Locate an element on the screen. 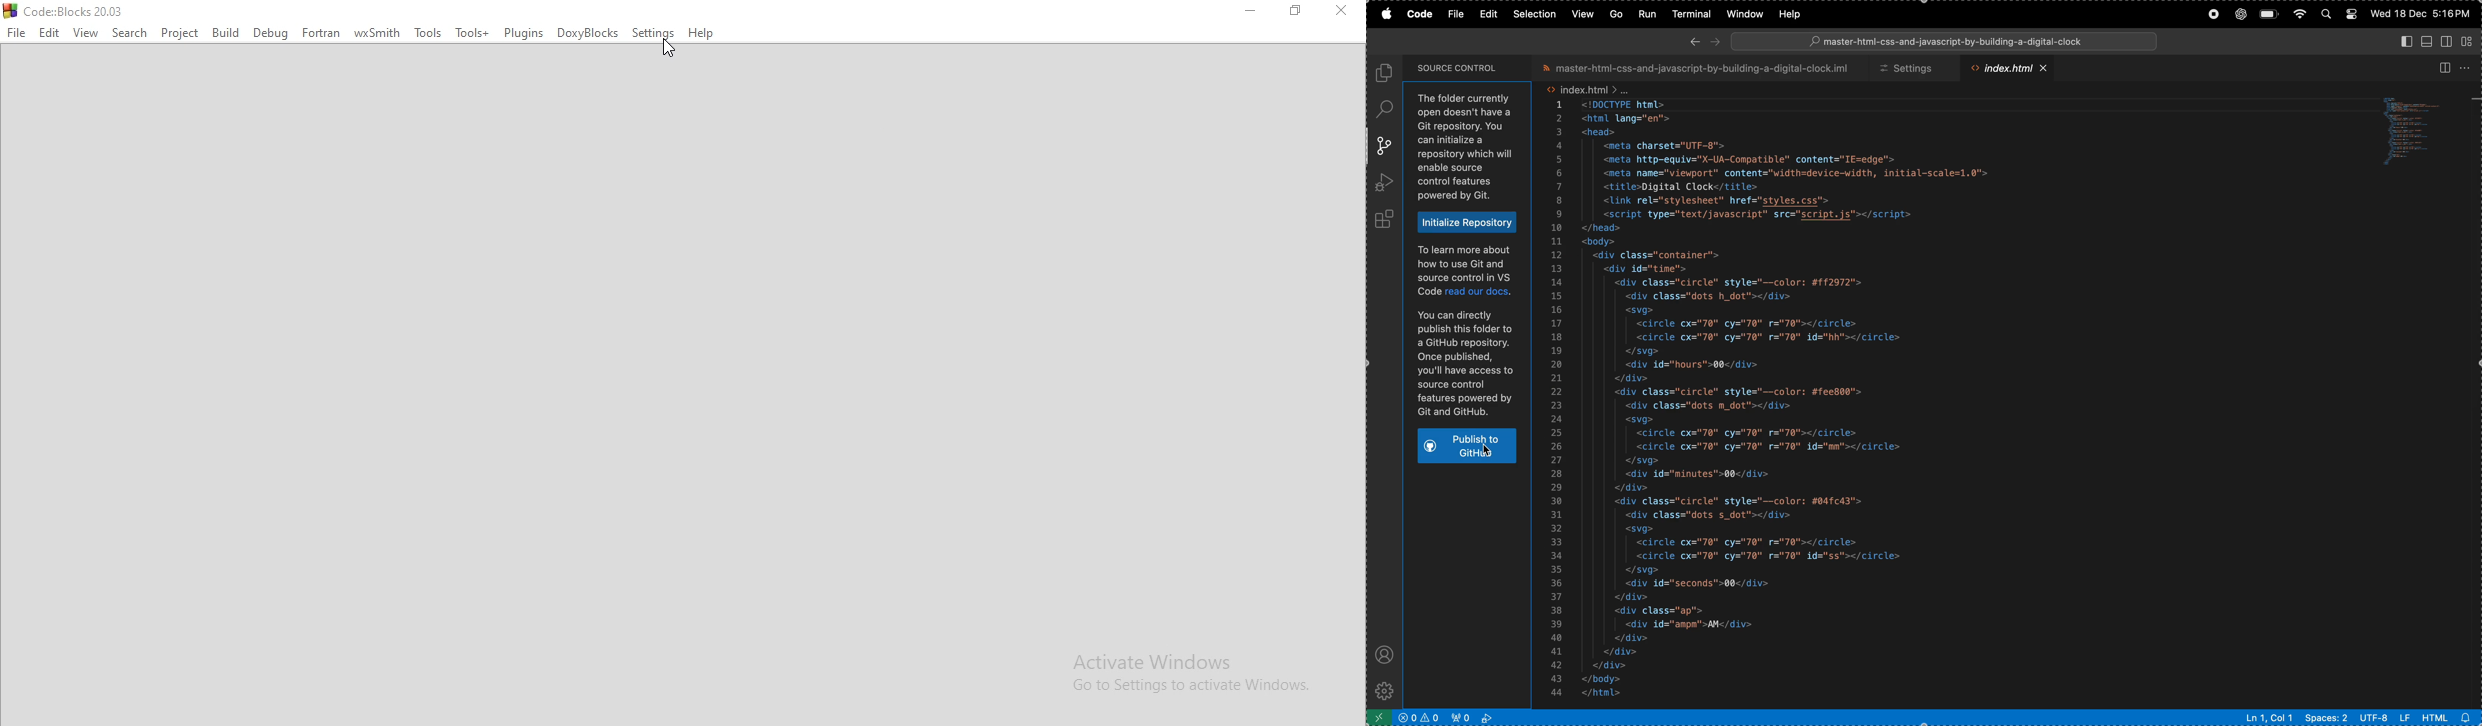  <div class="dots s_dot"></div> is located at coordinates (1718, 515).